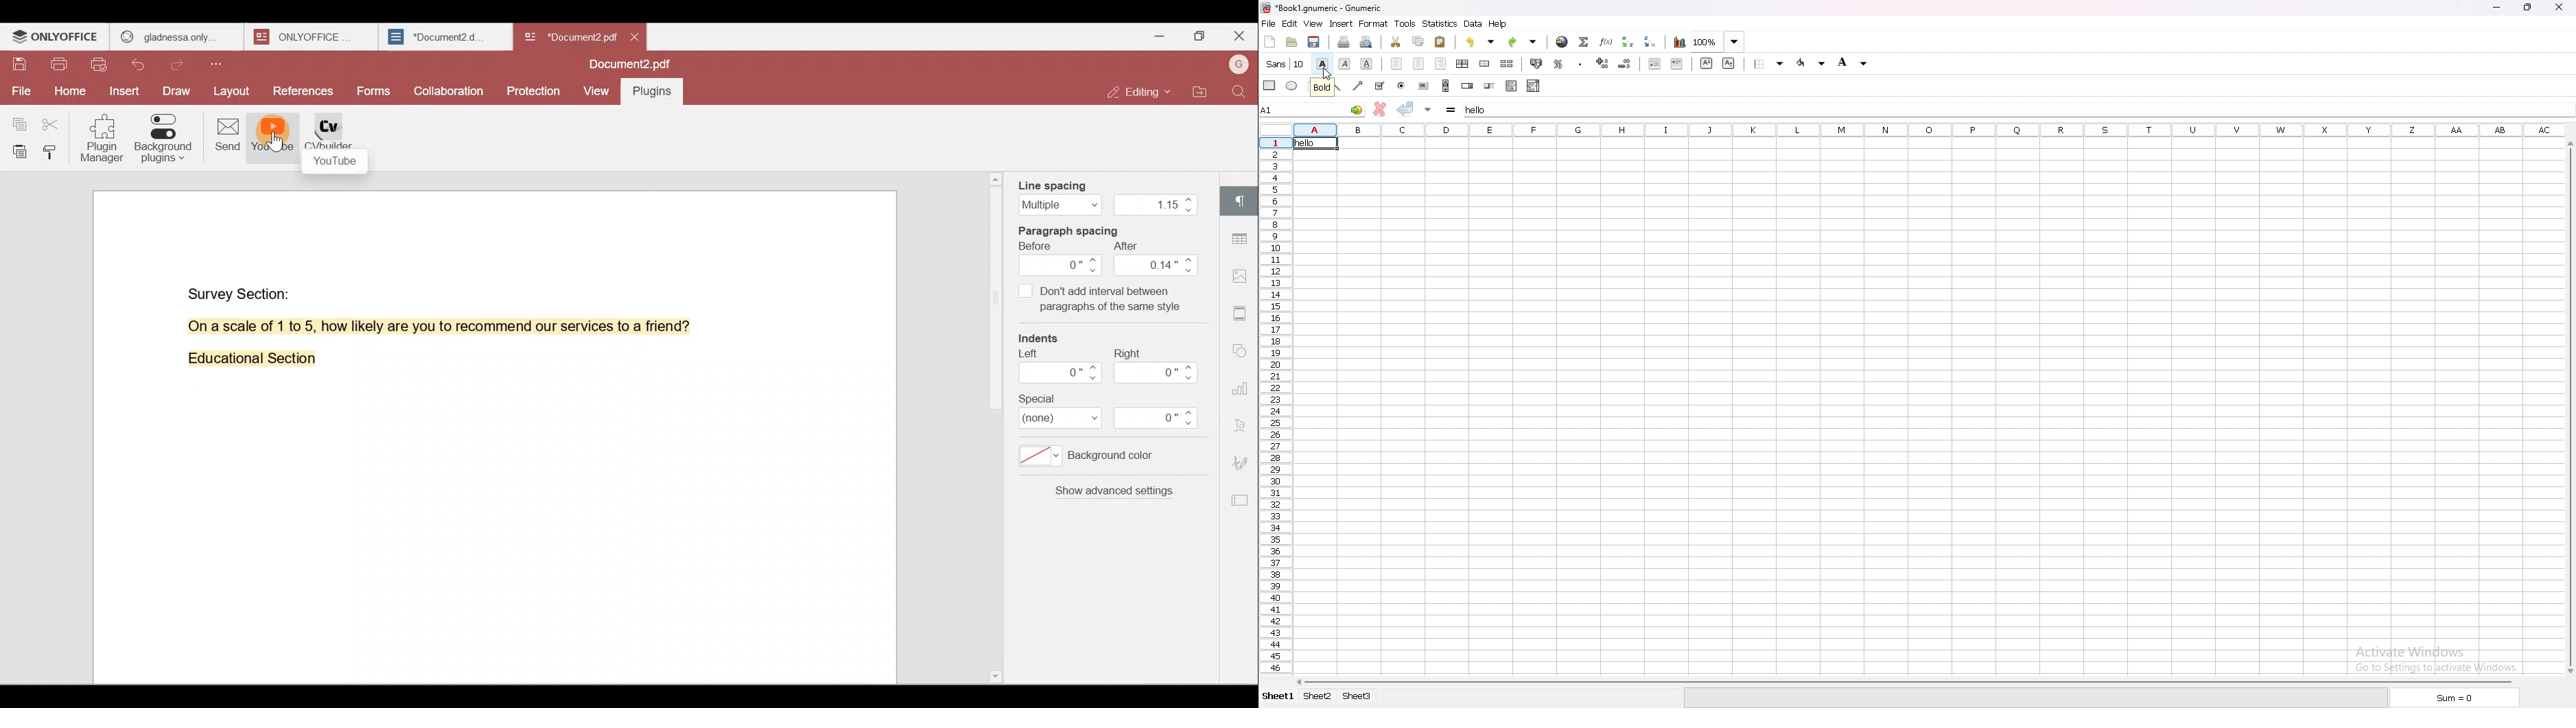  What do you see at coordinates (1243, 422) in the screenshot?
I see `Text Art settings` at bounding box center [1243, 422].